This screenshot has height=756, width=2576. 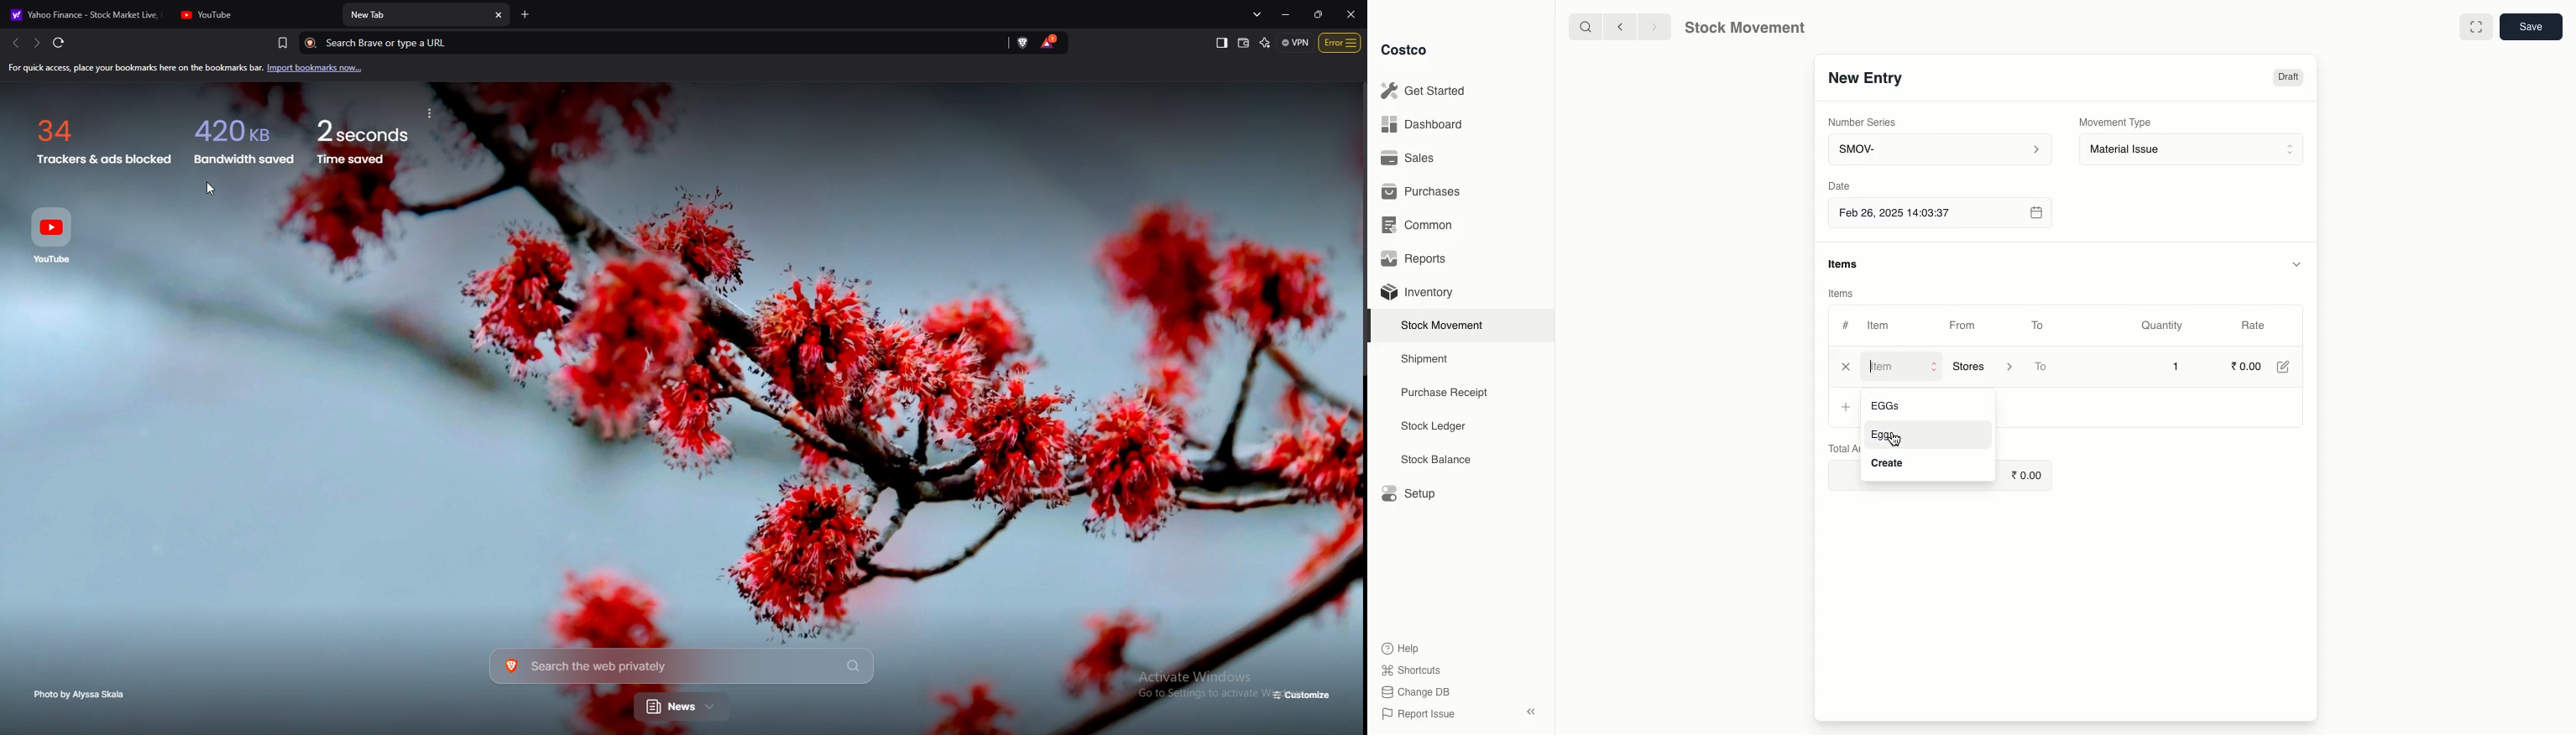 I want to click on 0.00, so click(x=2247, y=366).